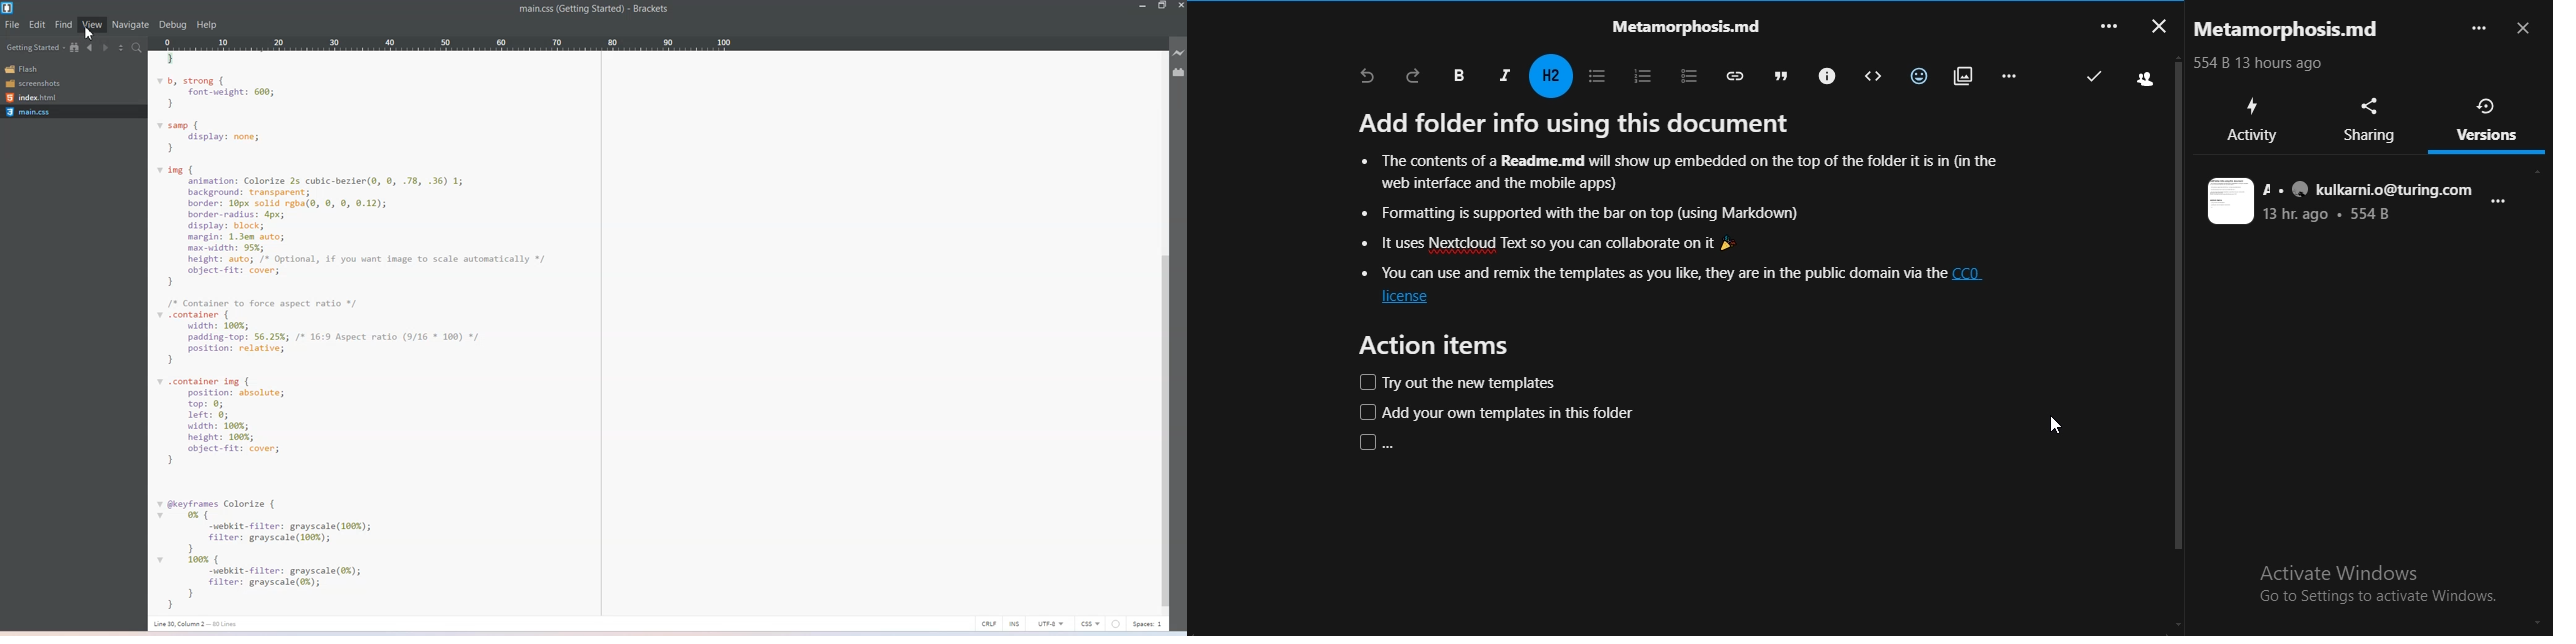 This screenshot has height=644, width=2576. What do you see at coordinates (35, 47) in the screenshot?
I see `Getting started` at bounding box center [35, 47].